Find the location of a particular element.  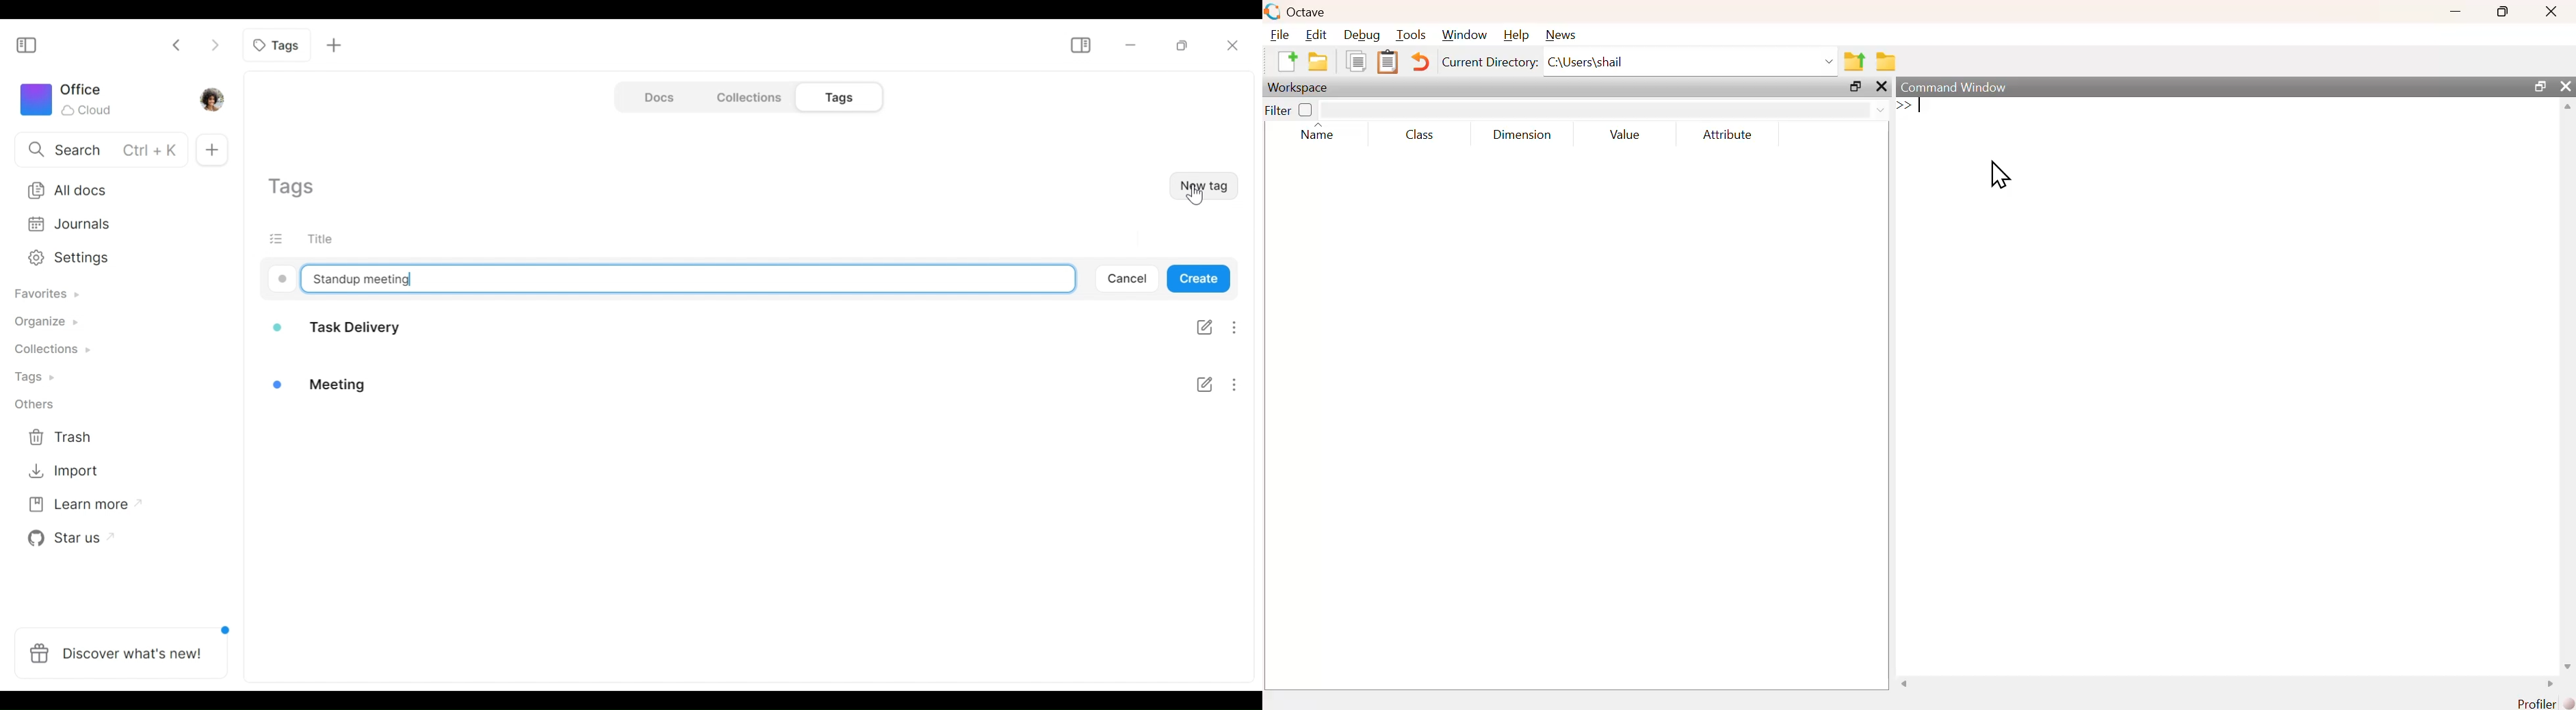

Profile photo is located at coordinates (210, 99).